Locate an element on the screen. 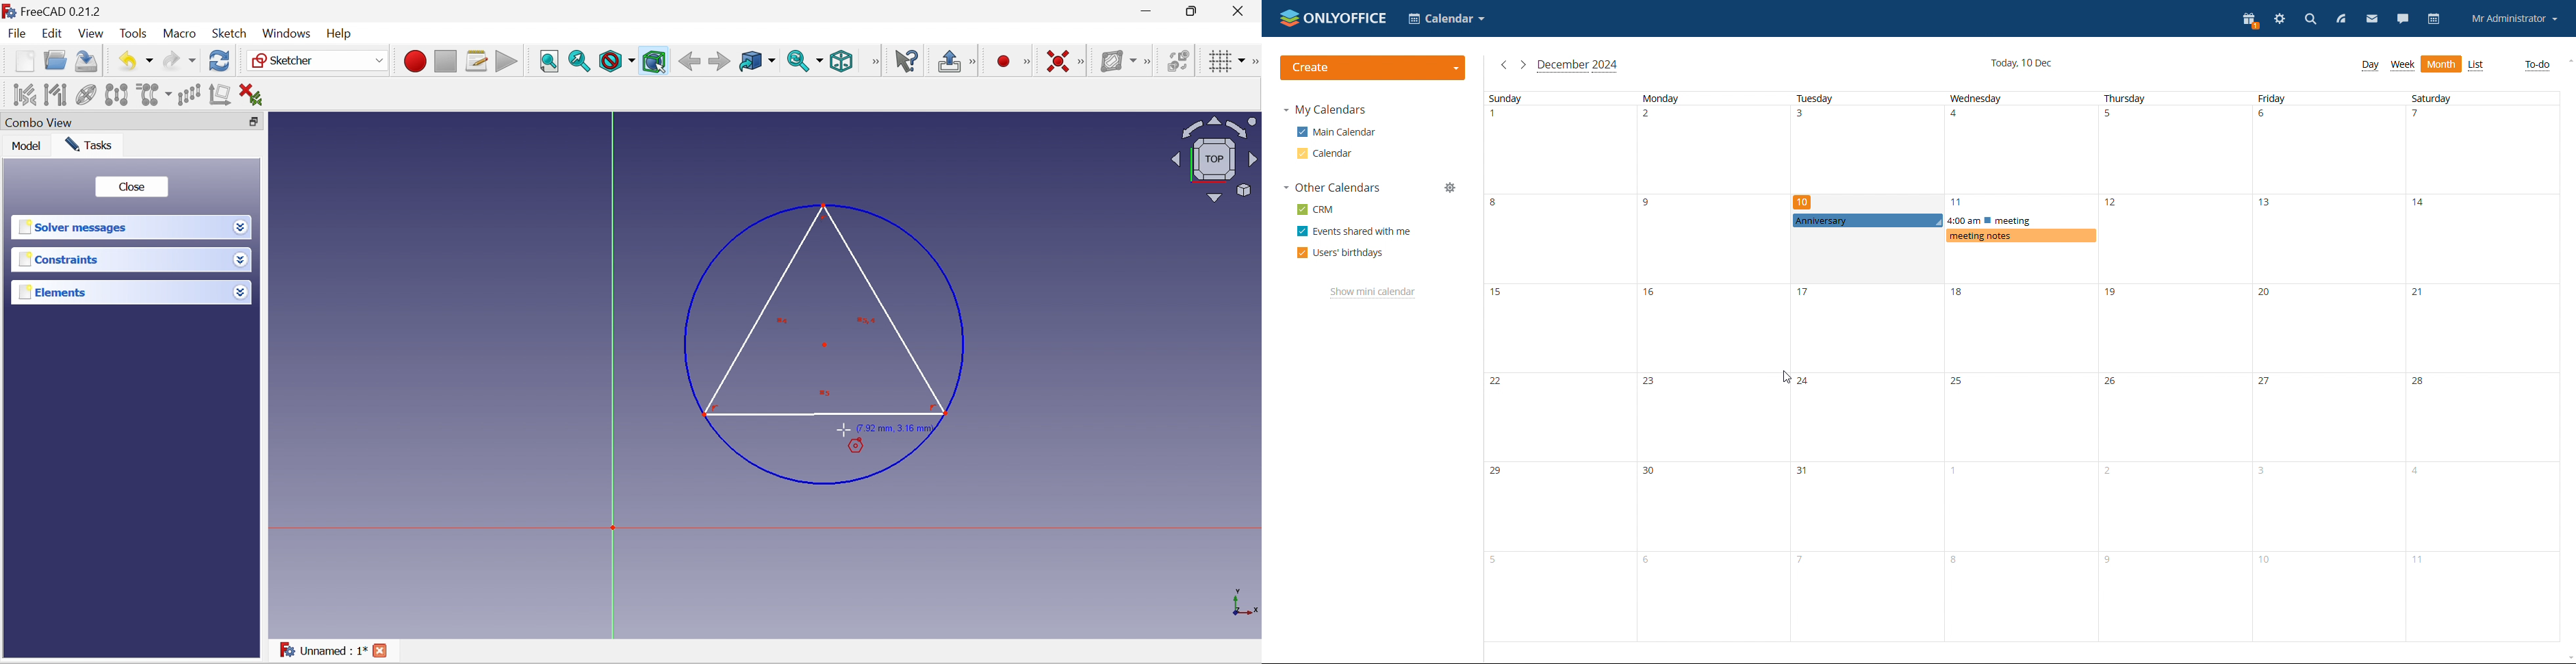 The width and height of the screenshot is (2576, 672). Drop down is located at coordinates (241, 292).